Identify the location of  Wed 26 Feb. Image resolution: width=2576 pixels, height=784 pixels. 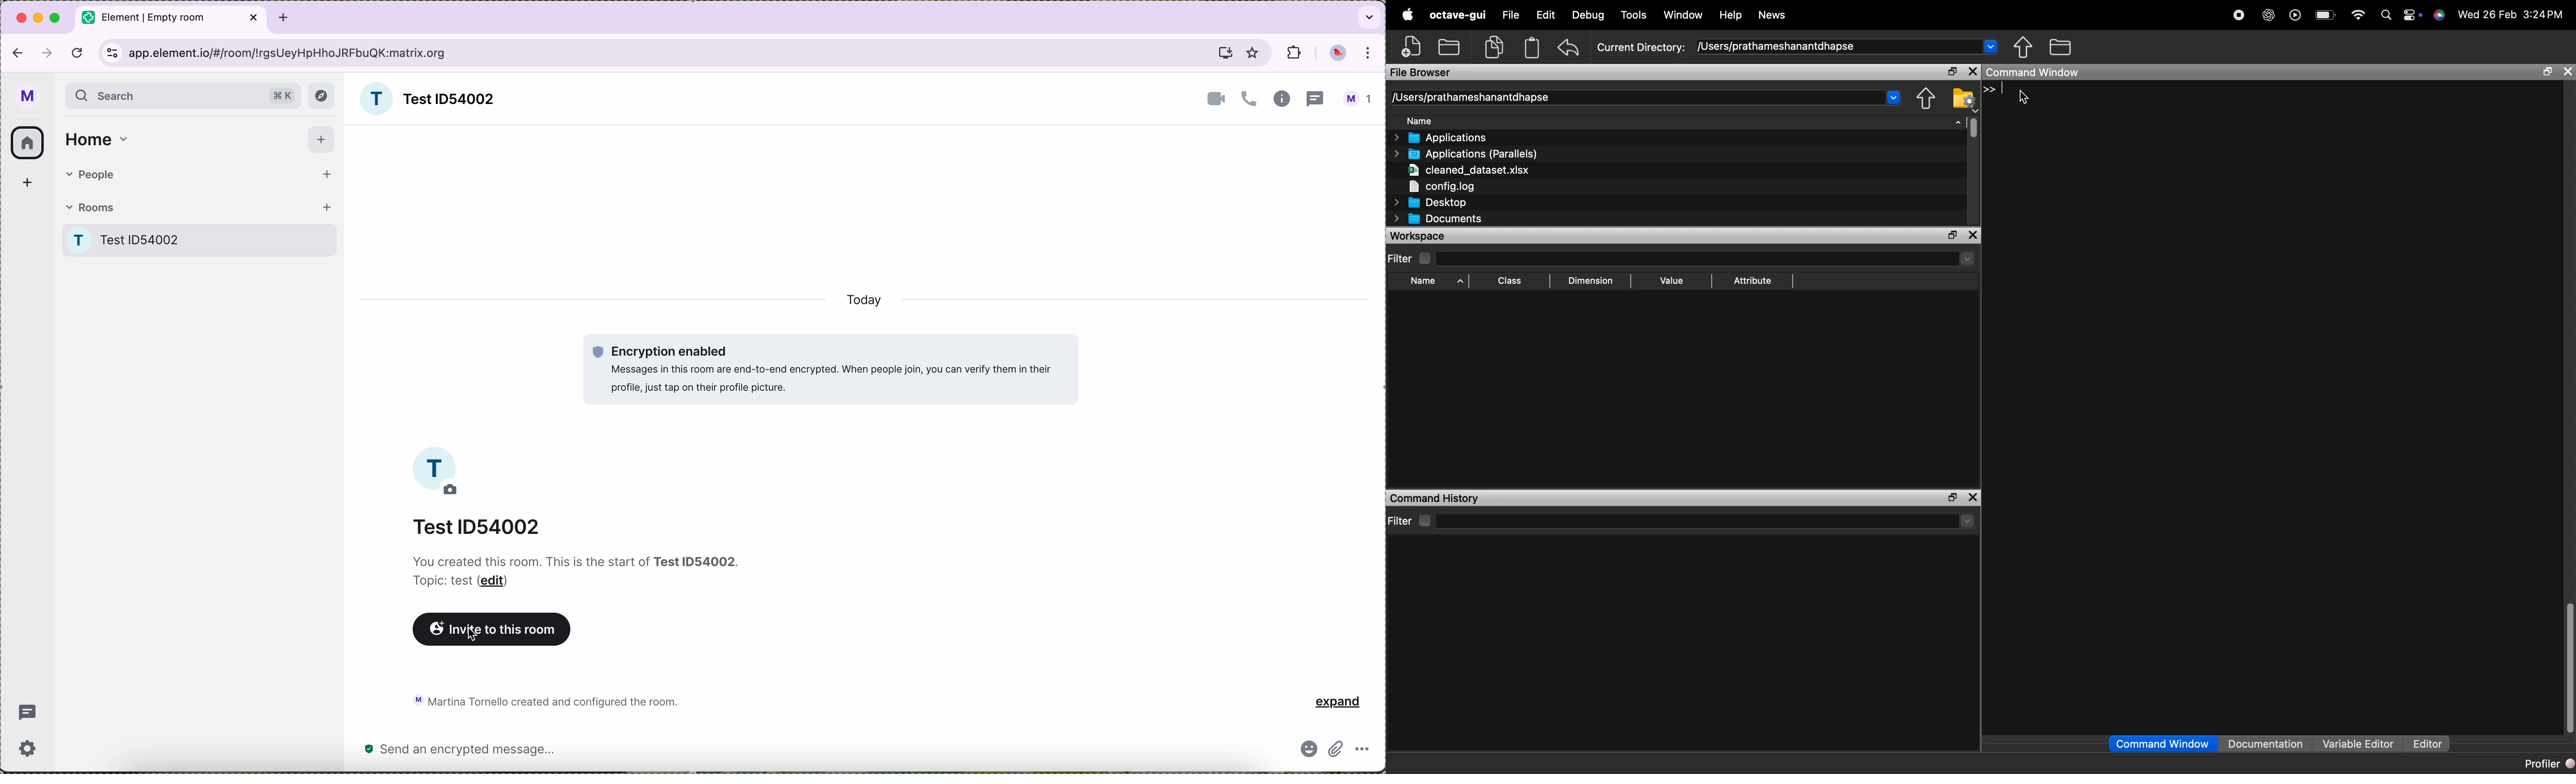
(2485, 14).